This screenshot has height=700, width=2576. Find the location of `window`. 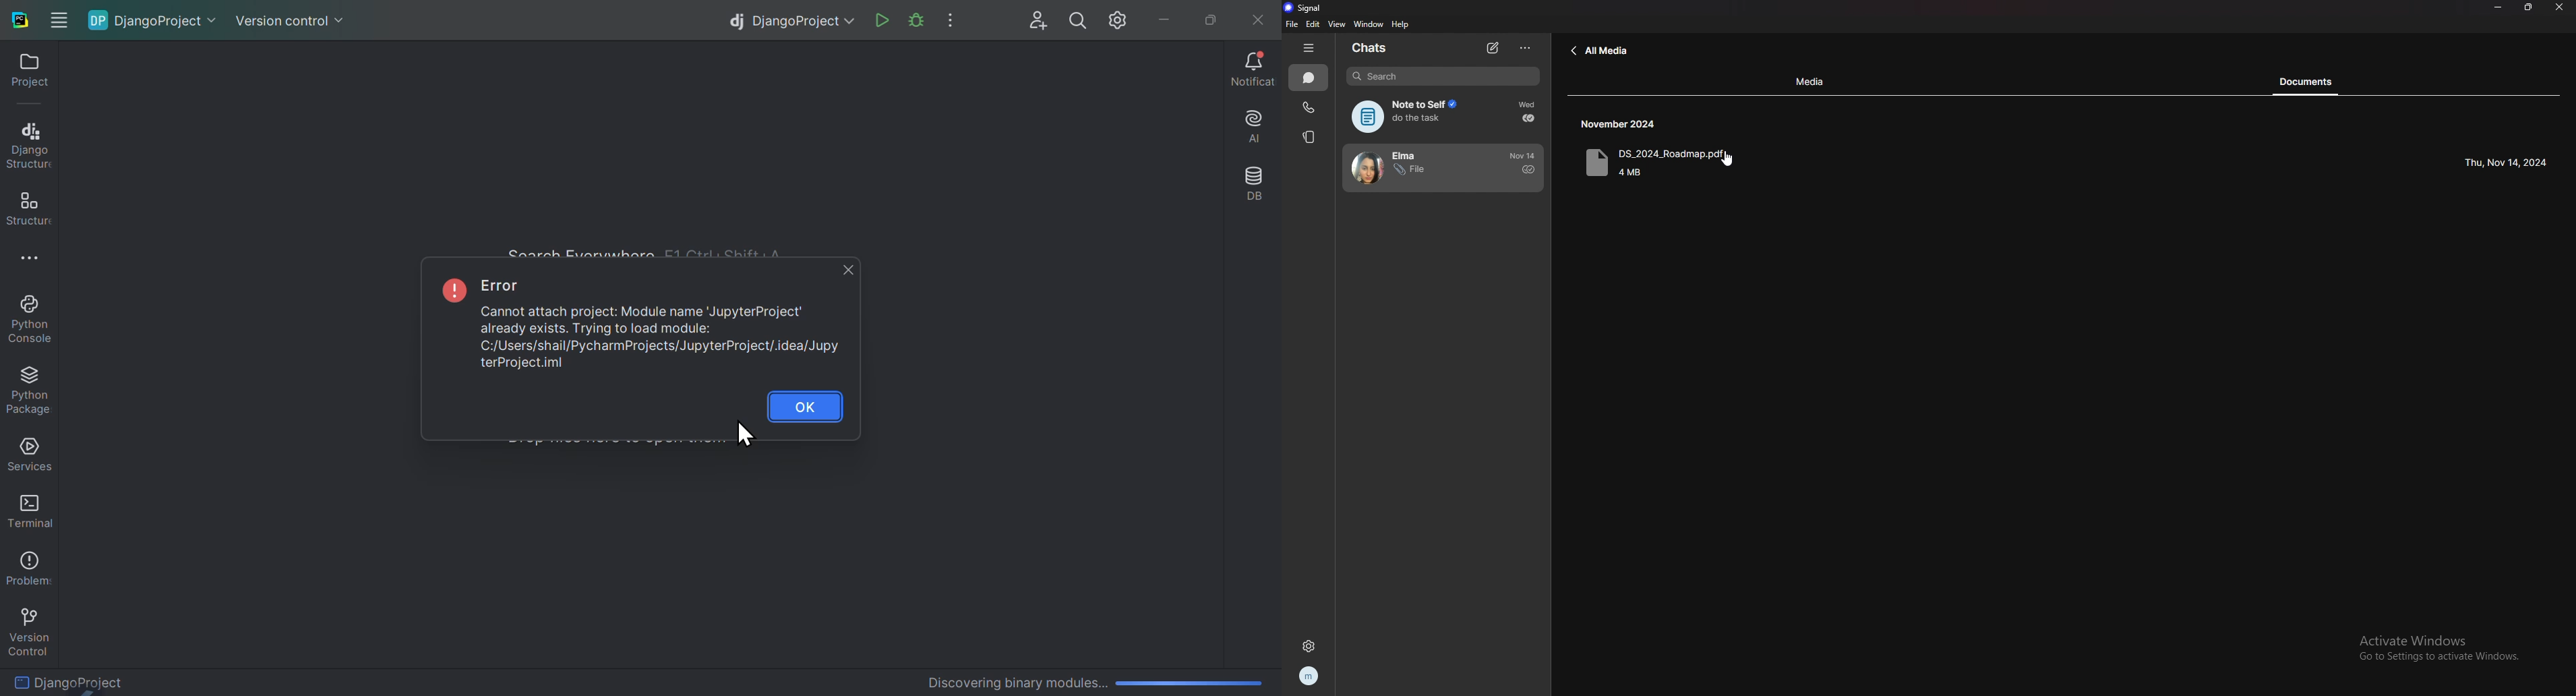

window is located at coordinates (1368, 24).